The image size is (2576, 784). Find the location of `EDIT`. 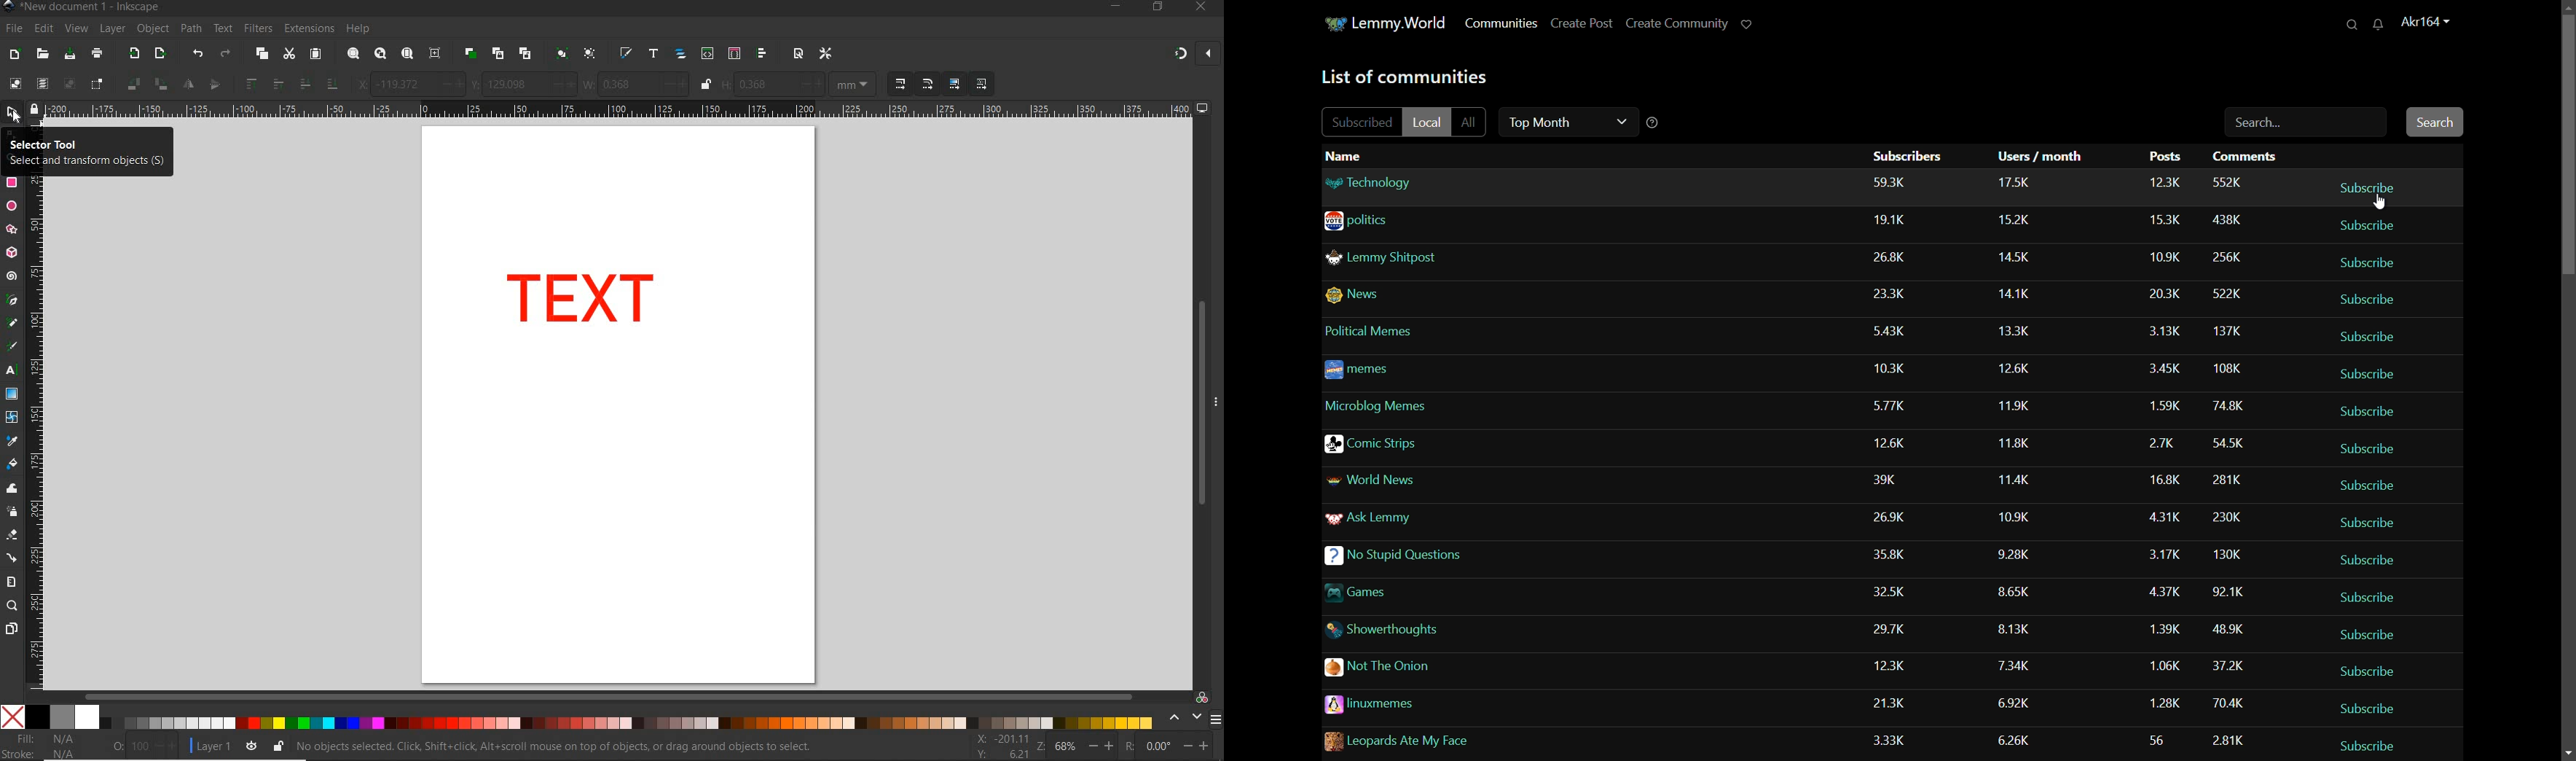

EDIT is located at coordinates (42, 29).